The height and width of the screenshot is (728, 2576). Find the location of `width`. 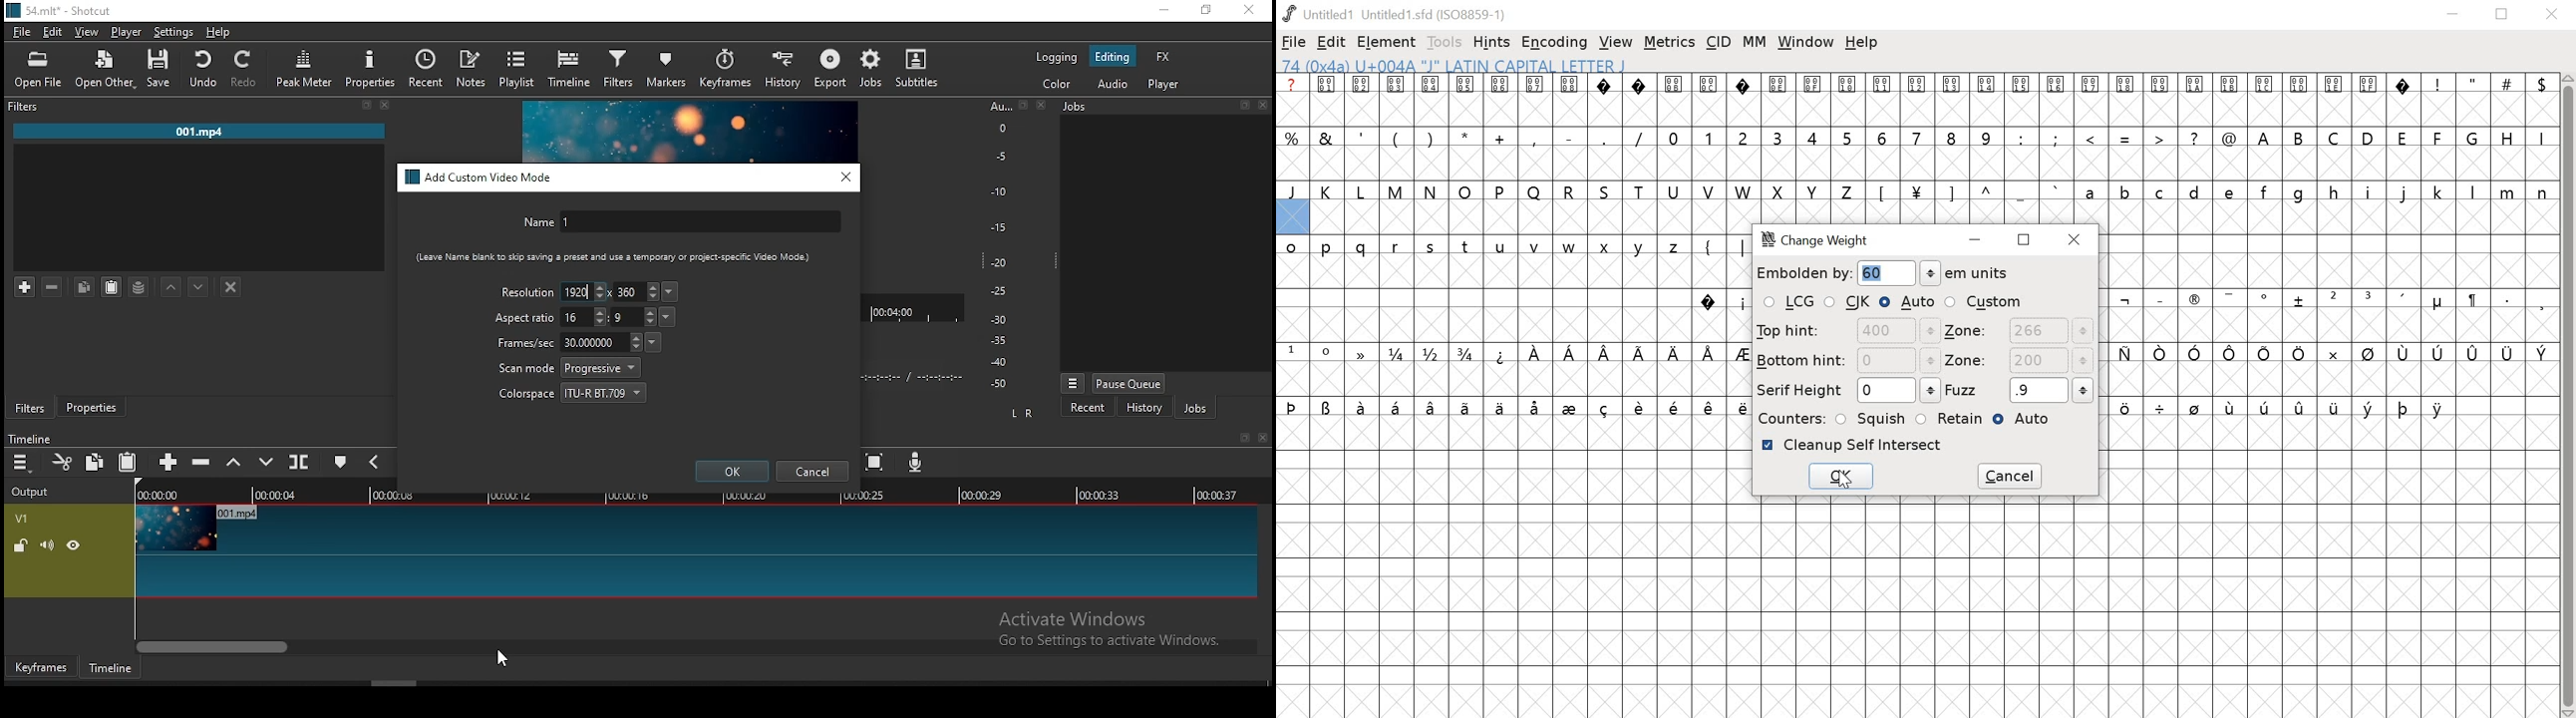

width is located at coordinates (582, 291).